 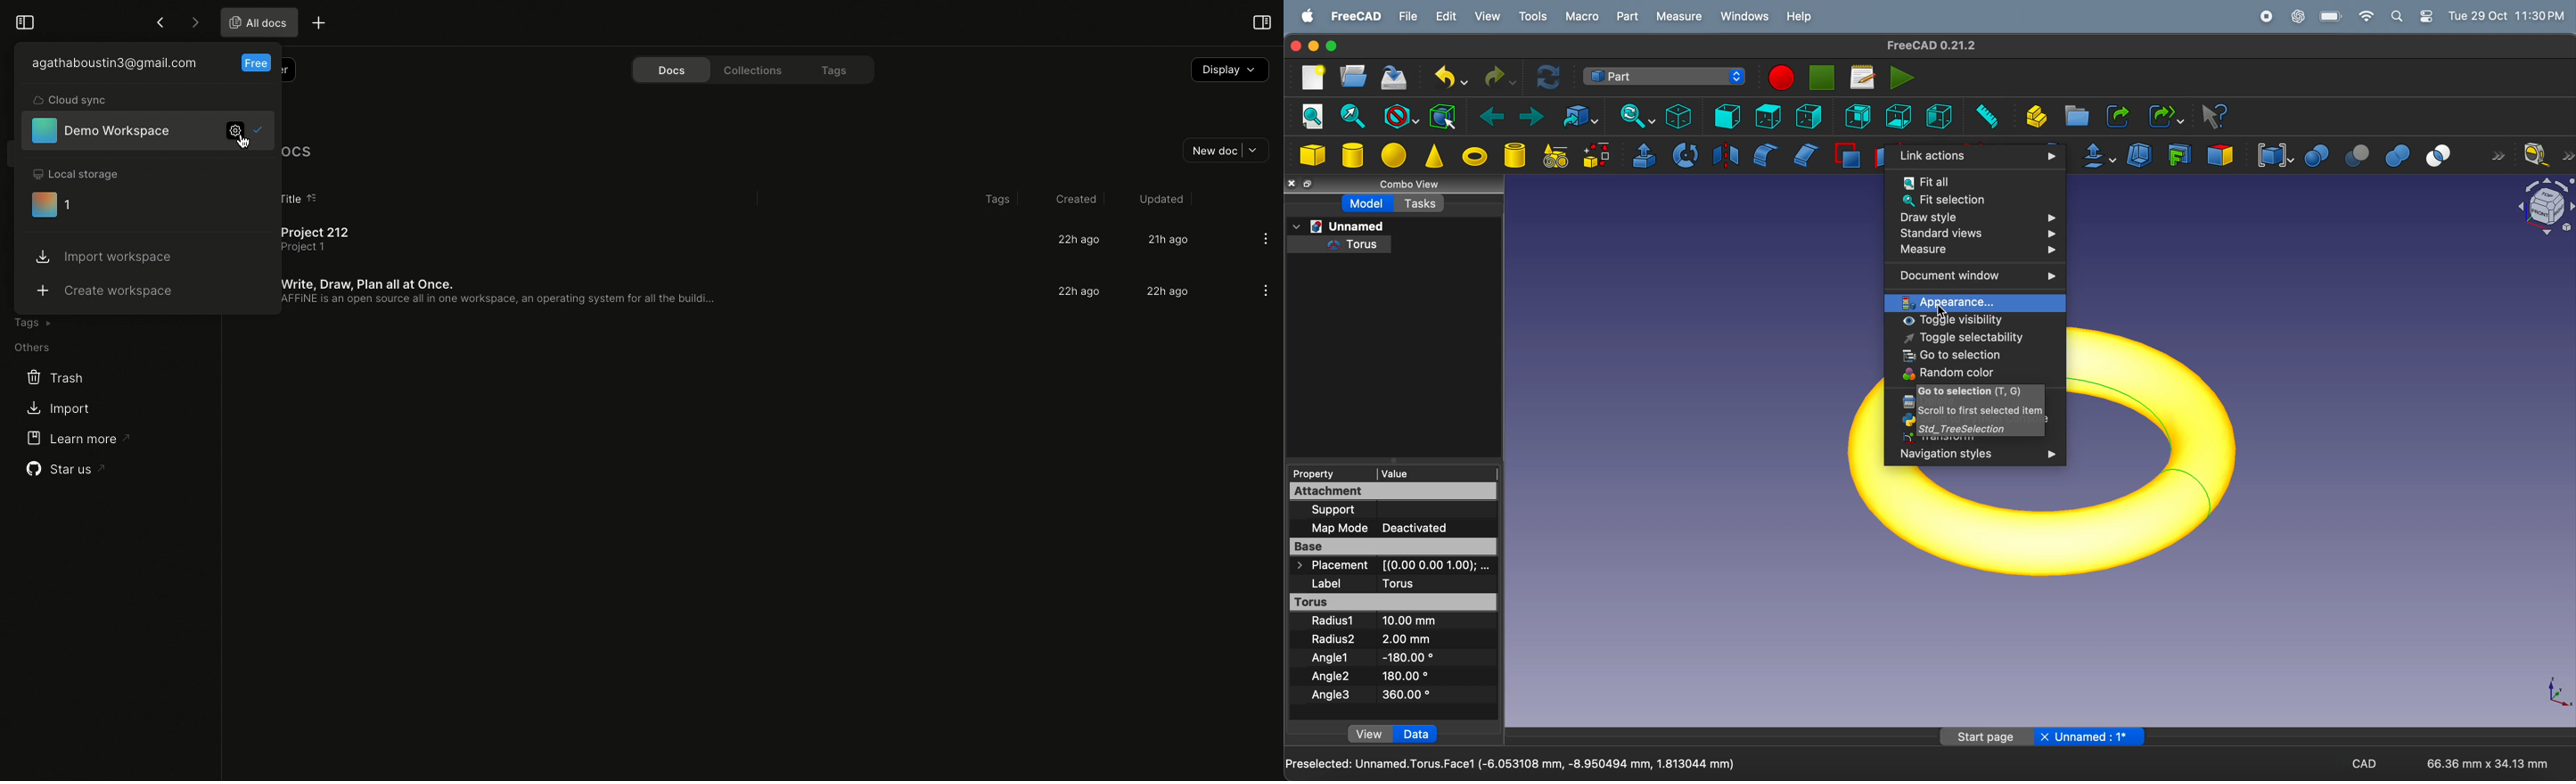 I want to click on refresh, so click(x=1550, y=78).